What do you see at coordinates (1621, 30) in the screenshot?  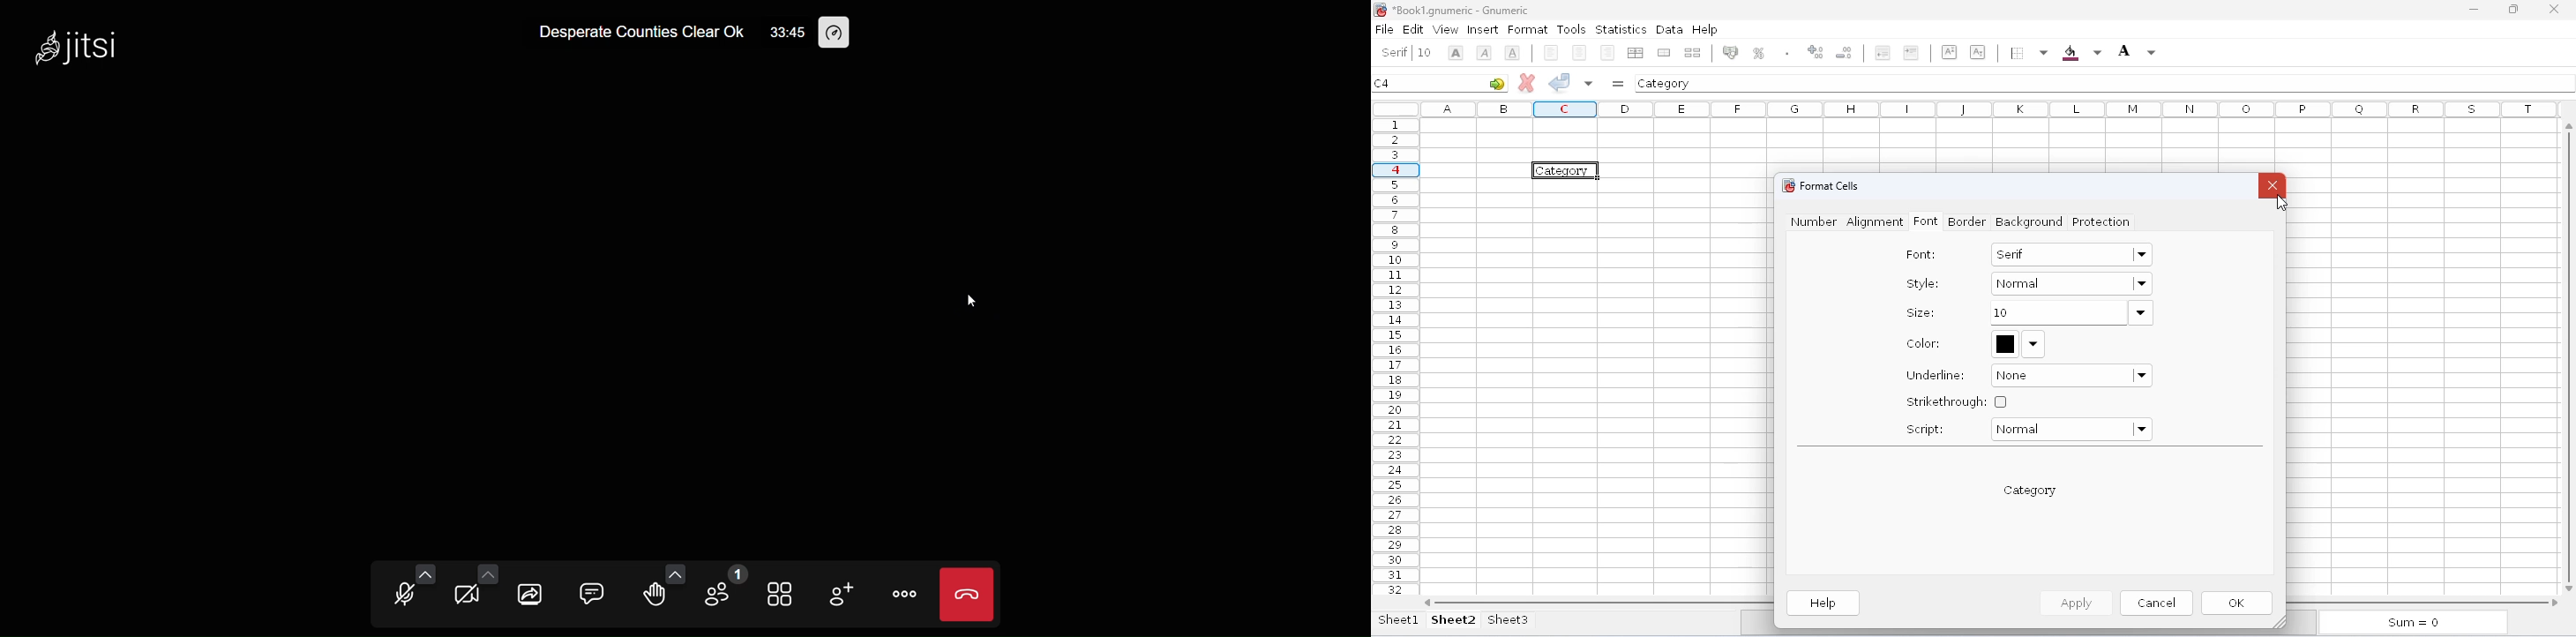 I see `statistics` at bounding box center [1621, 30].